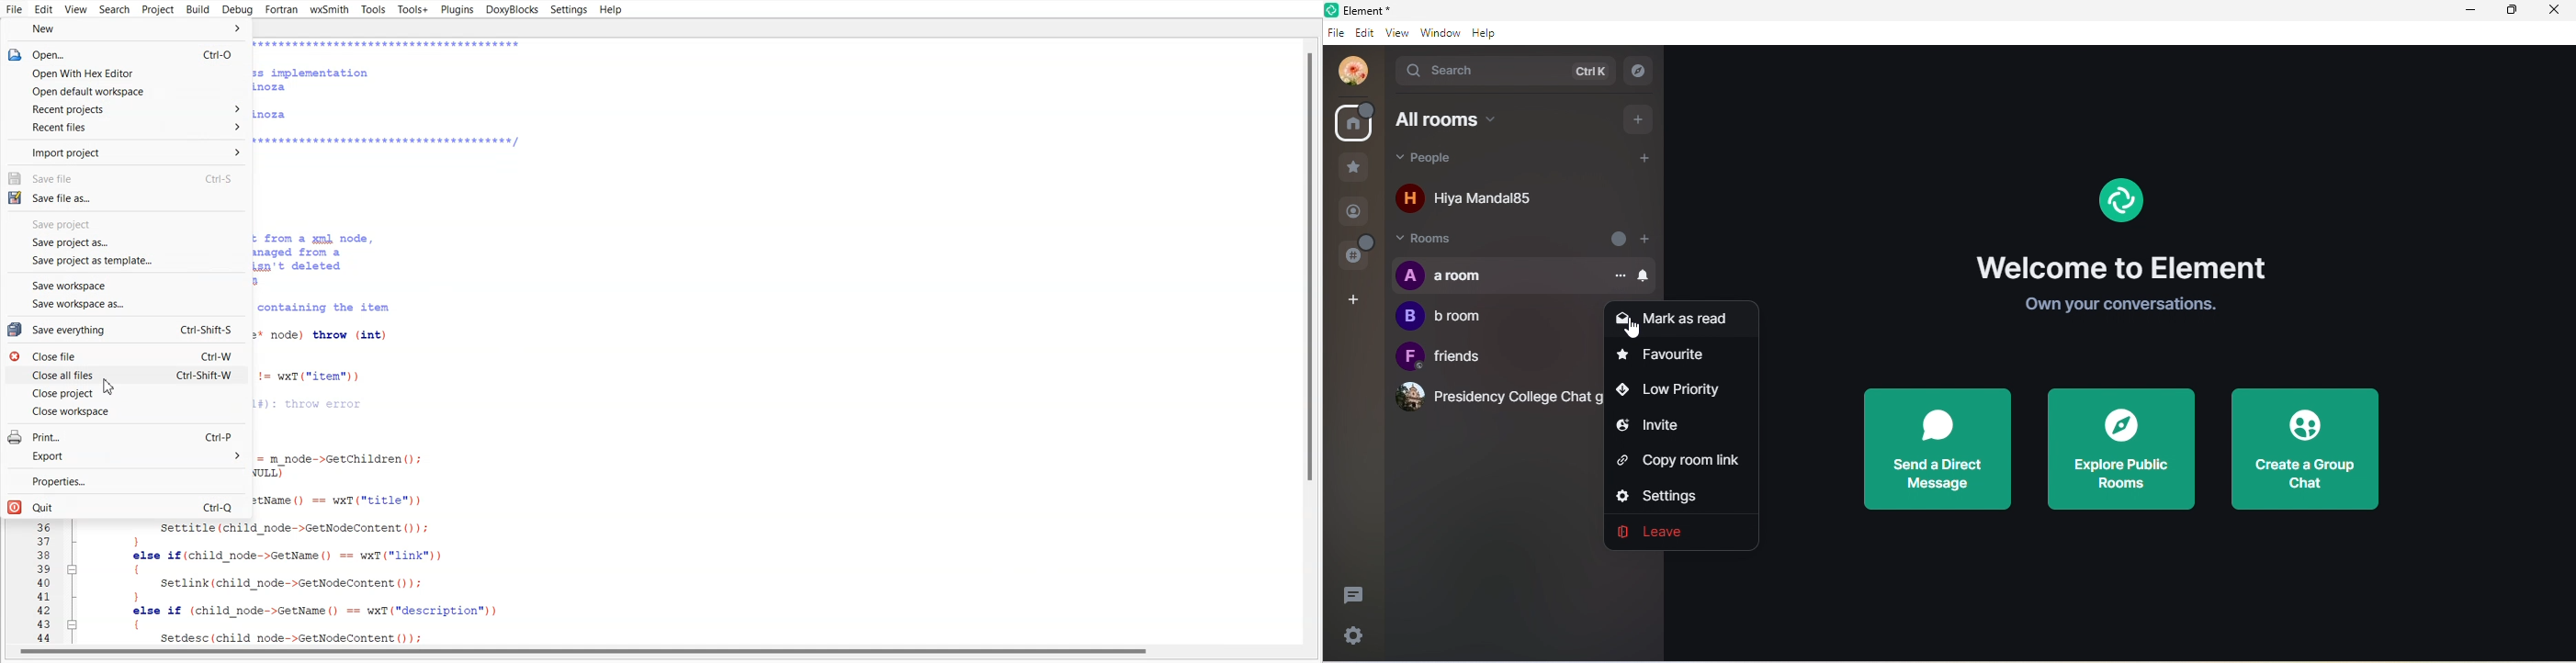  I want to click on settings, so click(1668, 493).